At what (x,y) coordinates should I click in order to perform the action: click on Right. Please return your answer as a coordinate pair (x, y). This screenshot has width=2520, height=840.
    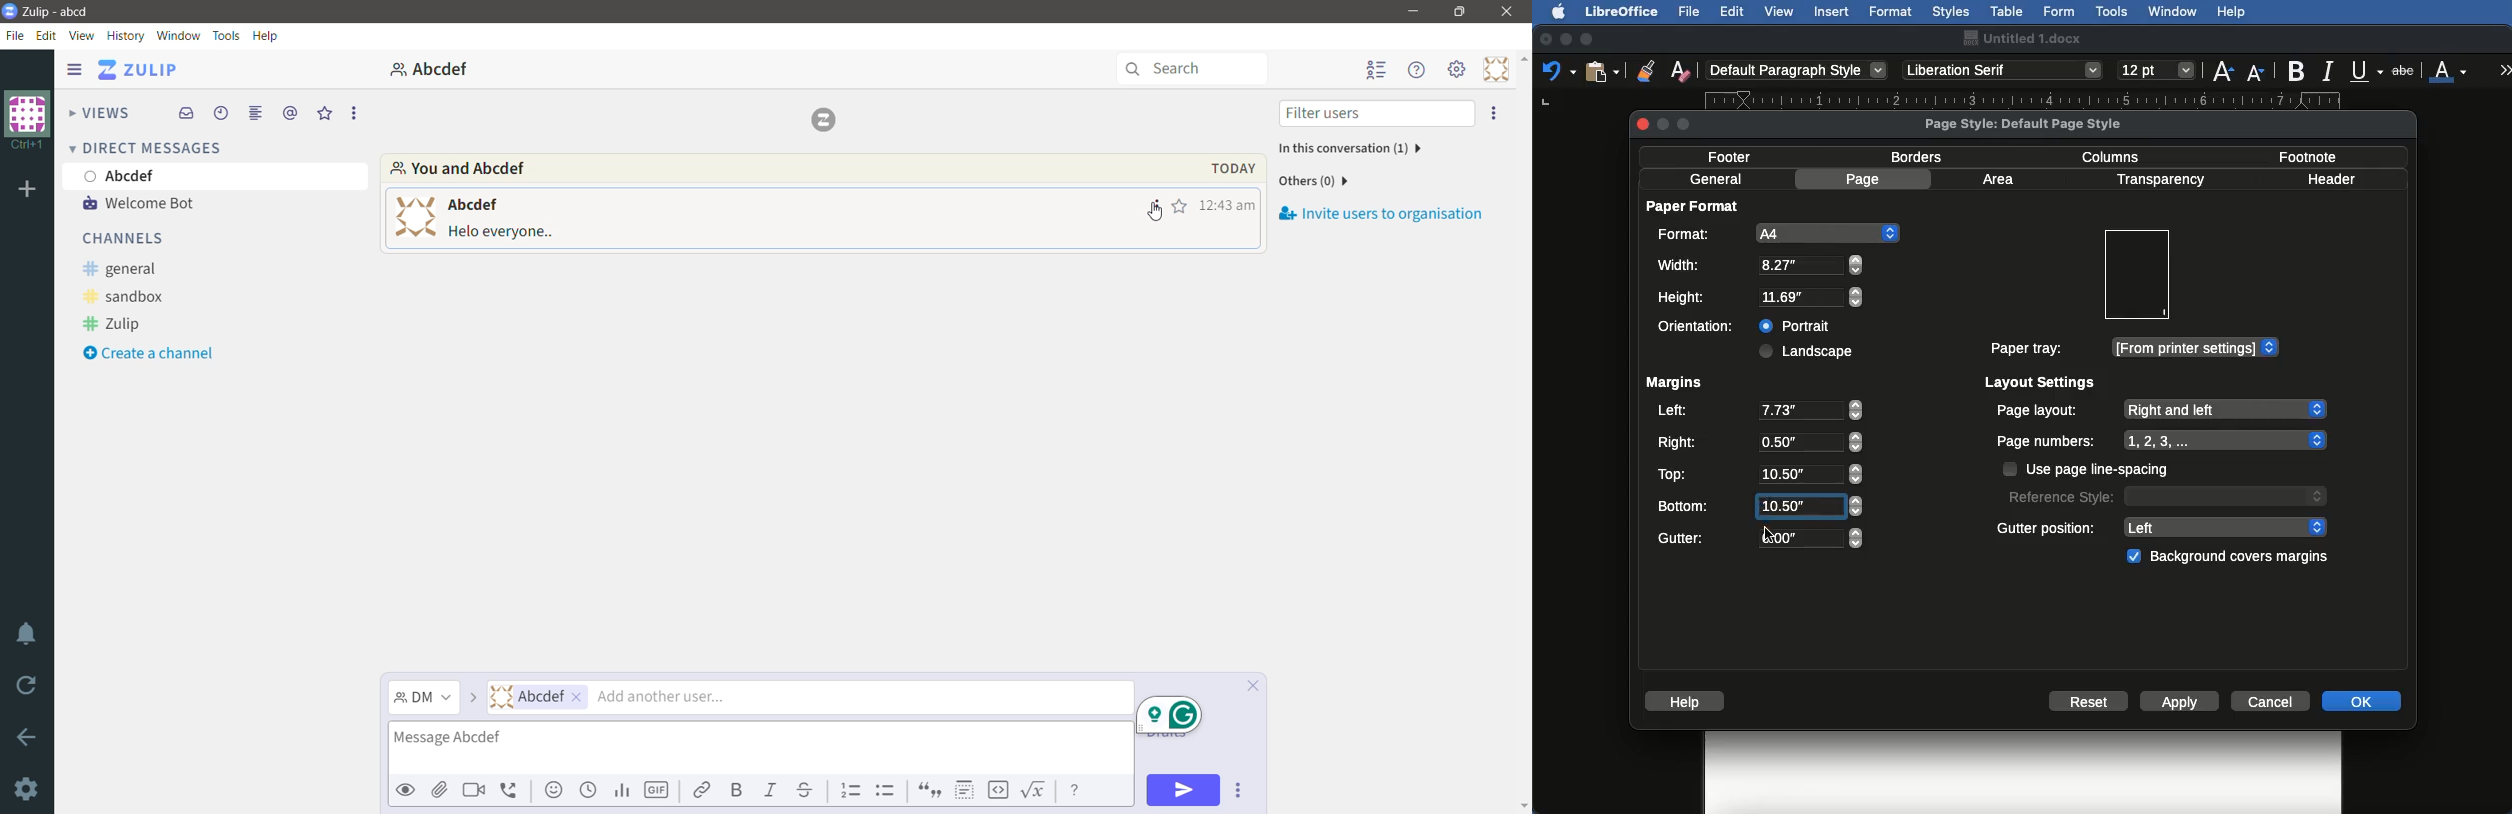
    Looking at the image, I should click on (1758, 443).